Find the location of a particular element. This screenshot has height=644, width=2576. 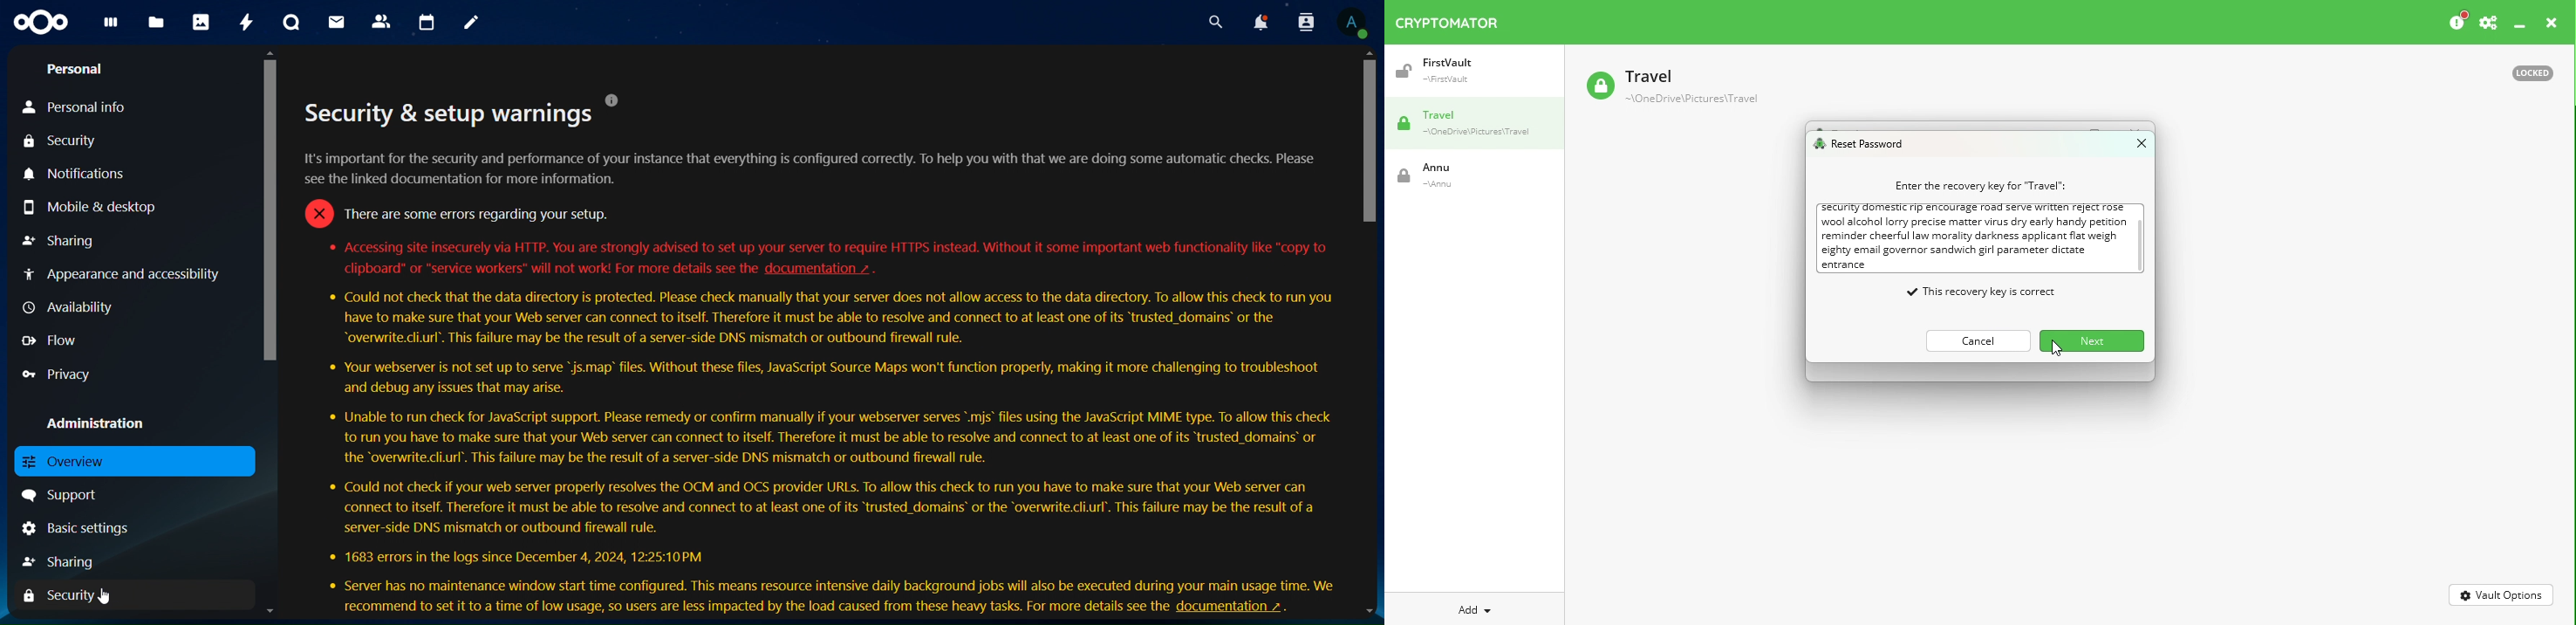

security is located at coordinates (55, 596).